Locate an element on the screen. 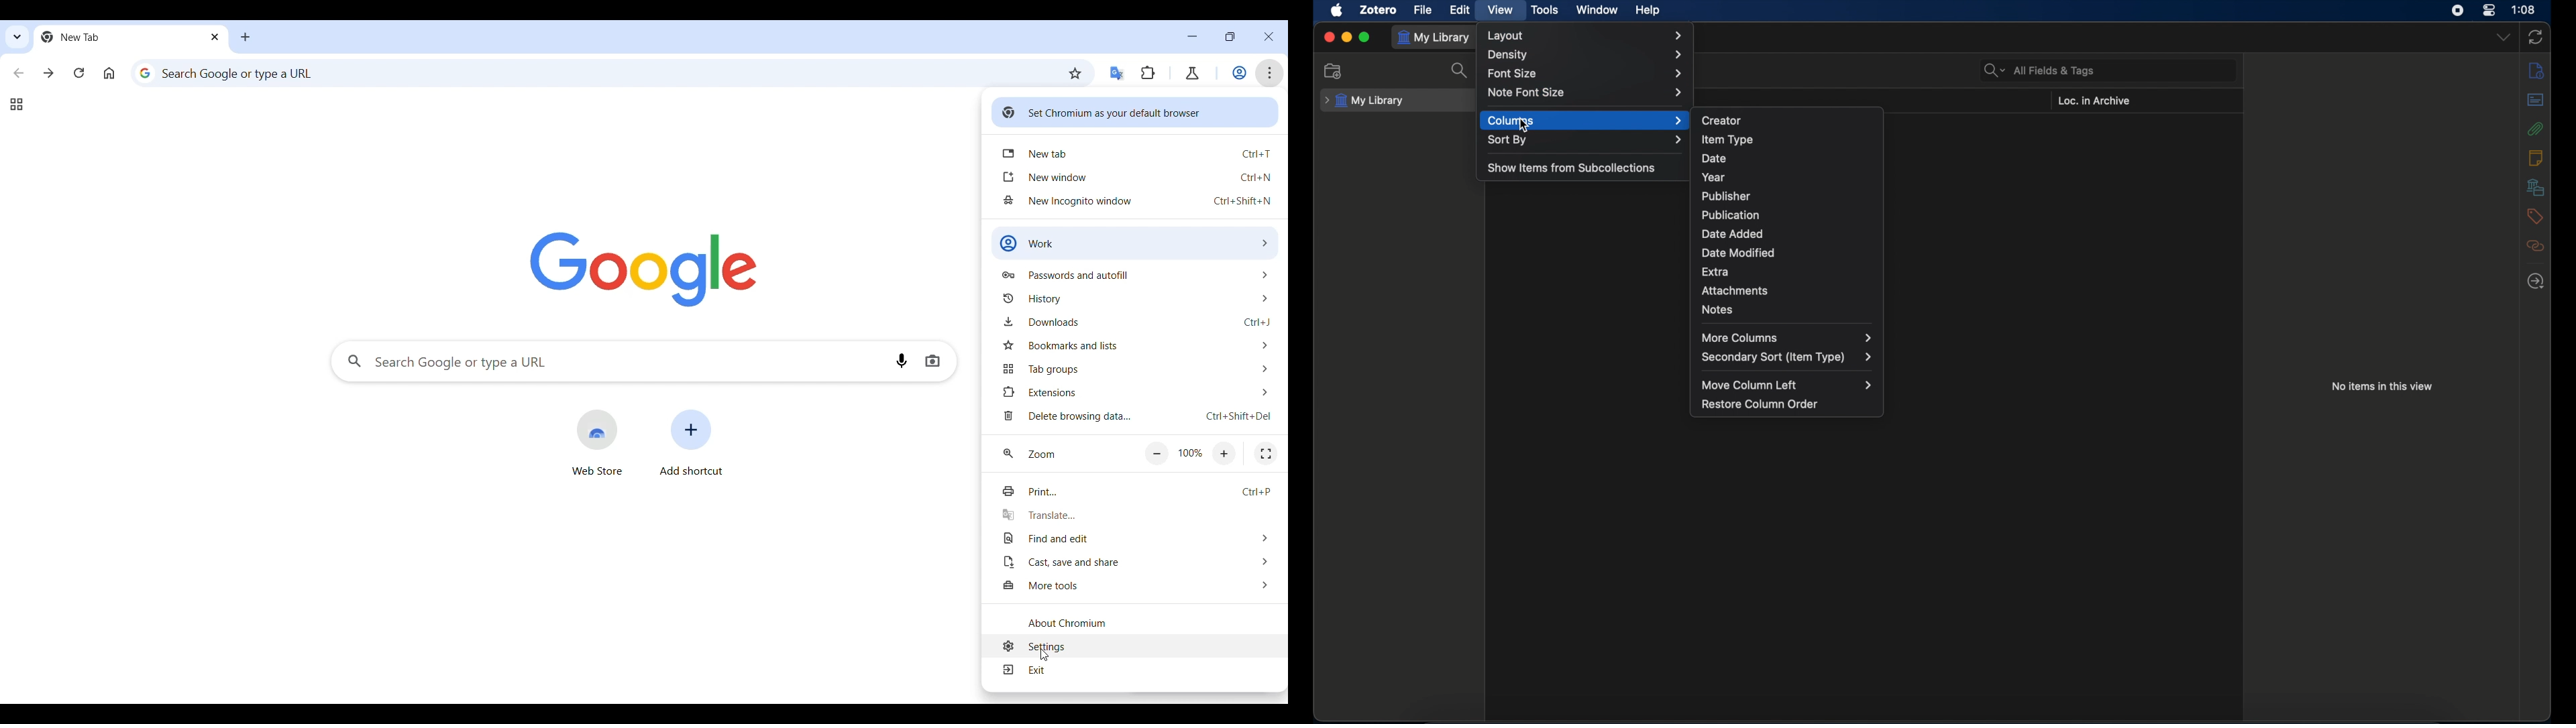 The height and width of the screenshot is (728, 2576). About Chromium is located at coordinates (1137, 623).